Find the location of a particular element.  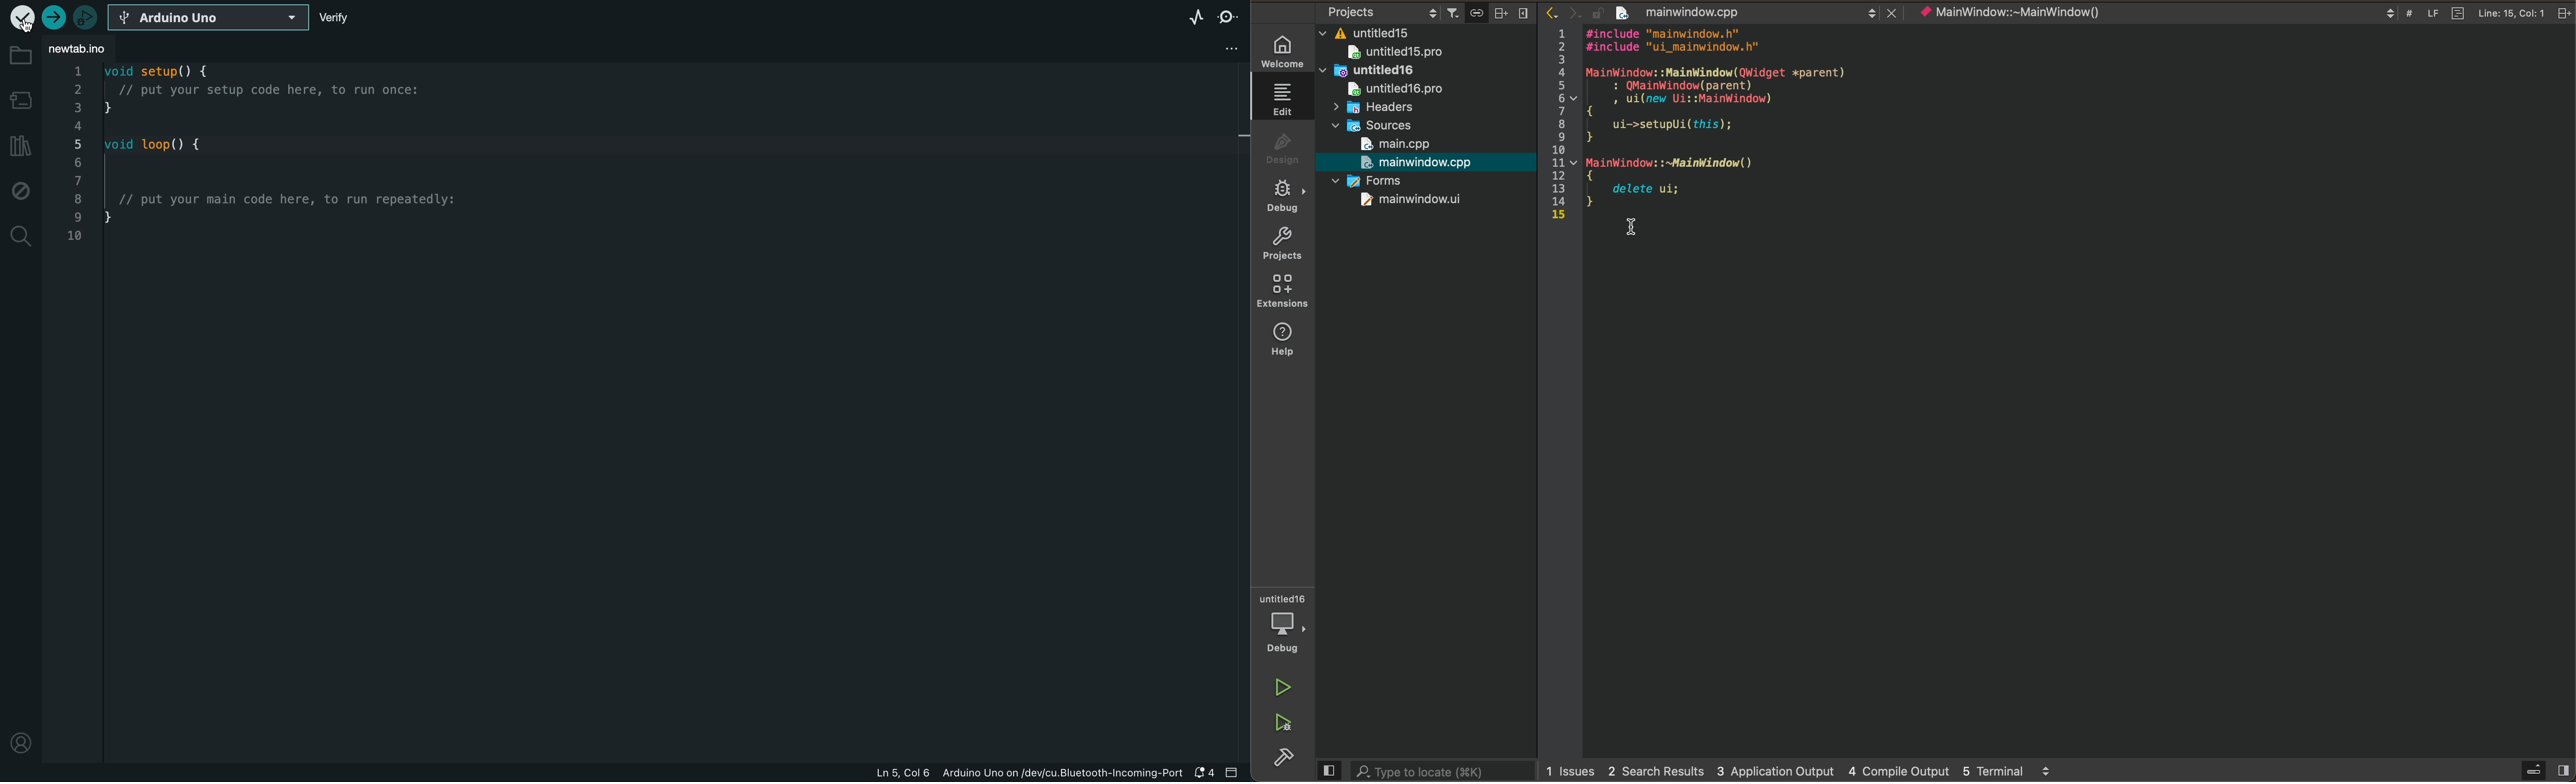

# LF is located at coordinates (2425, 13).